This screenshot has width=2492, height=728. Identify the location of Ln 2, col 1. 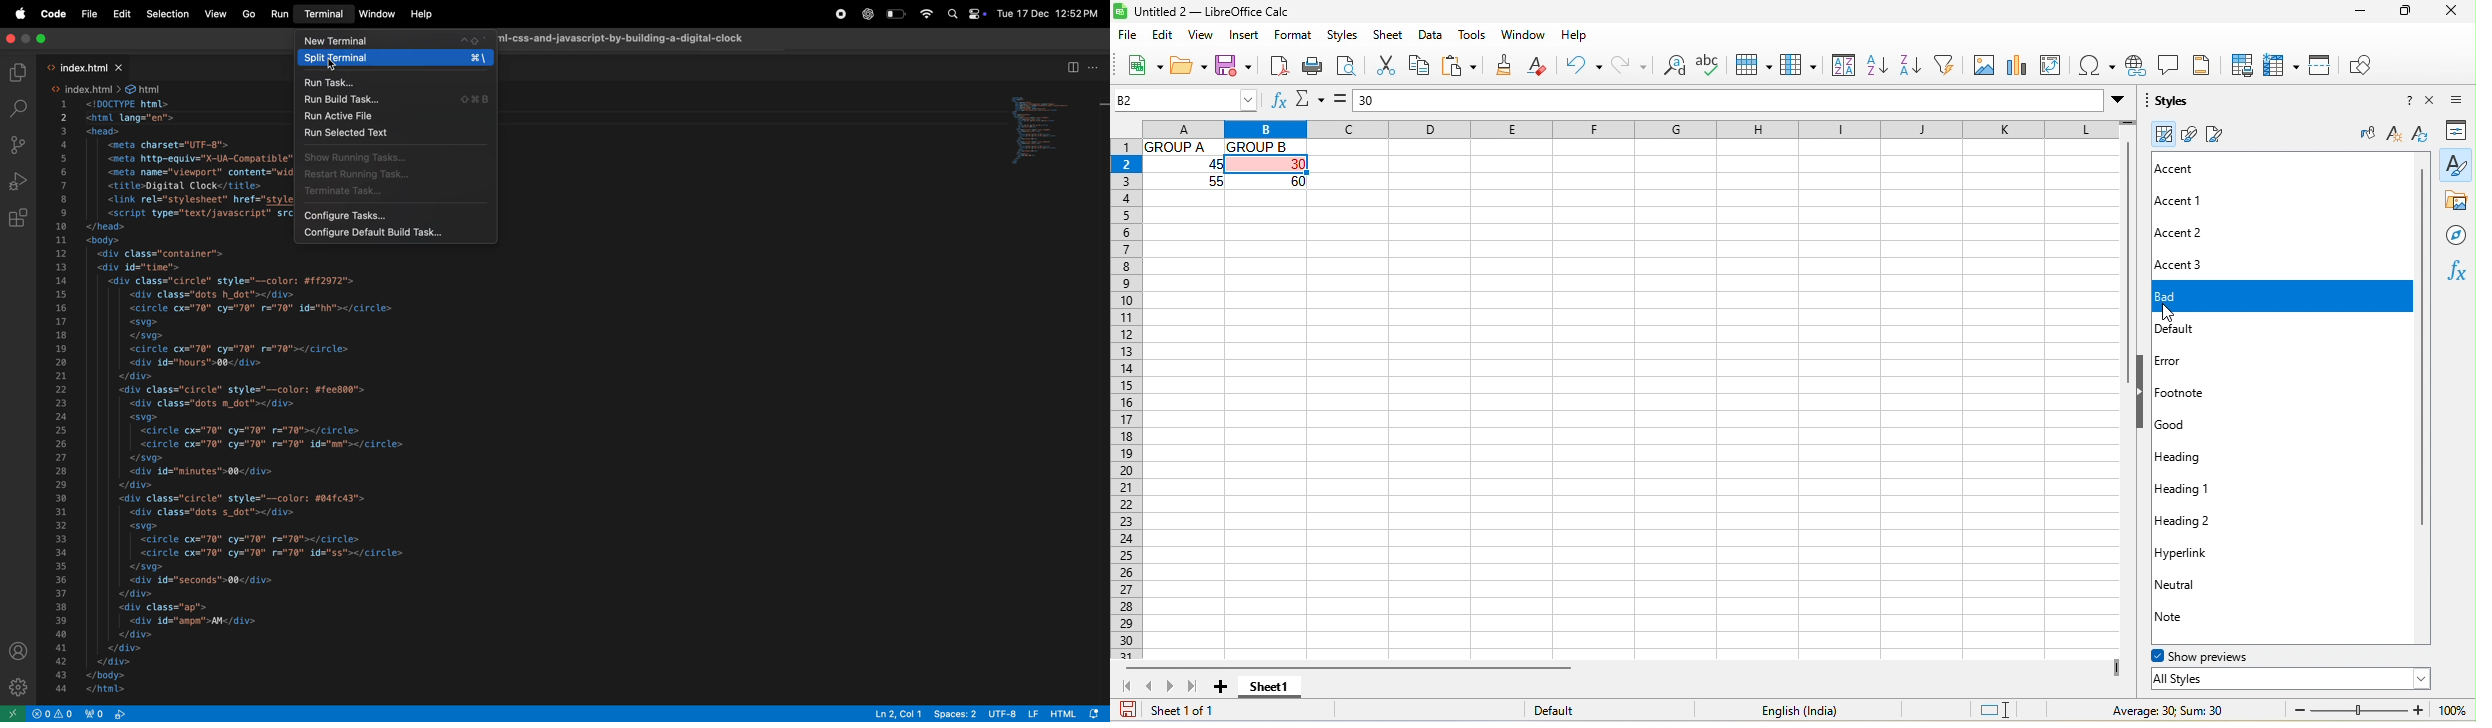
(898, 713).